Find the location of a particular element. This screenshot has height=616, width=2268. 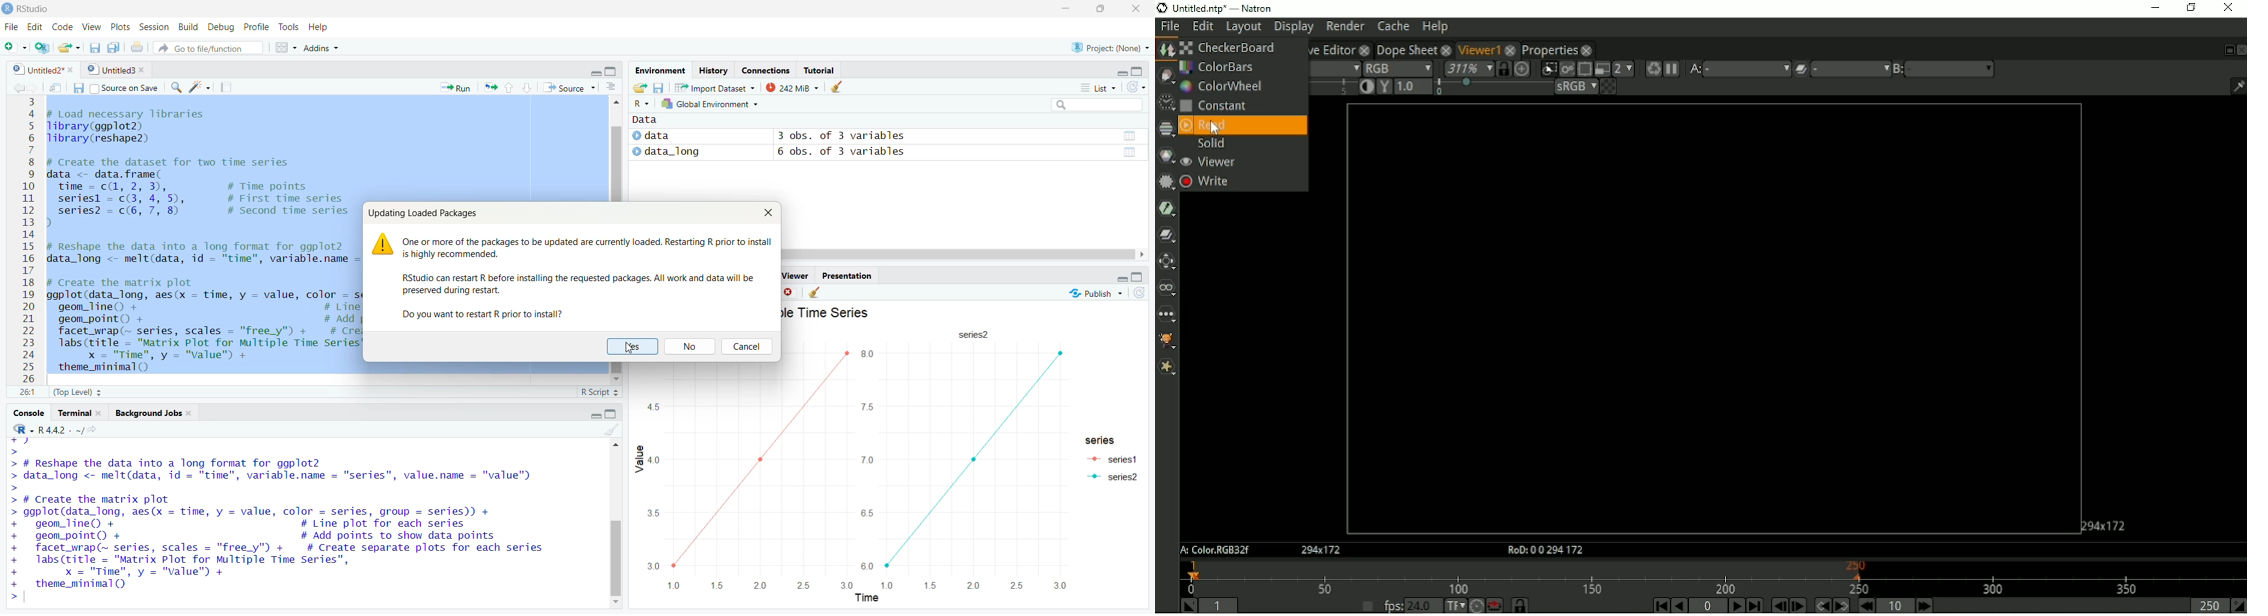

Background Jobs is located at coordinates (154, 413).